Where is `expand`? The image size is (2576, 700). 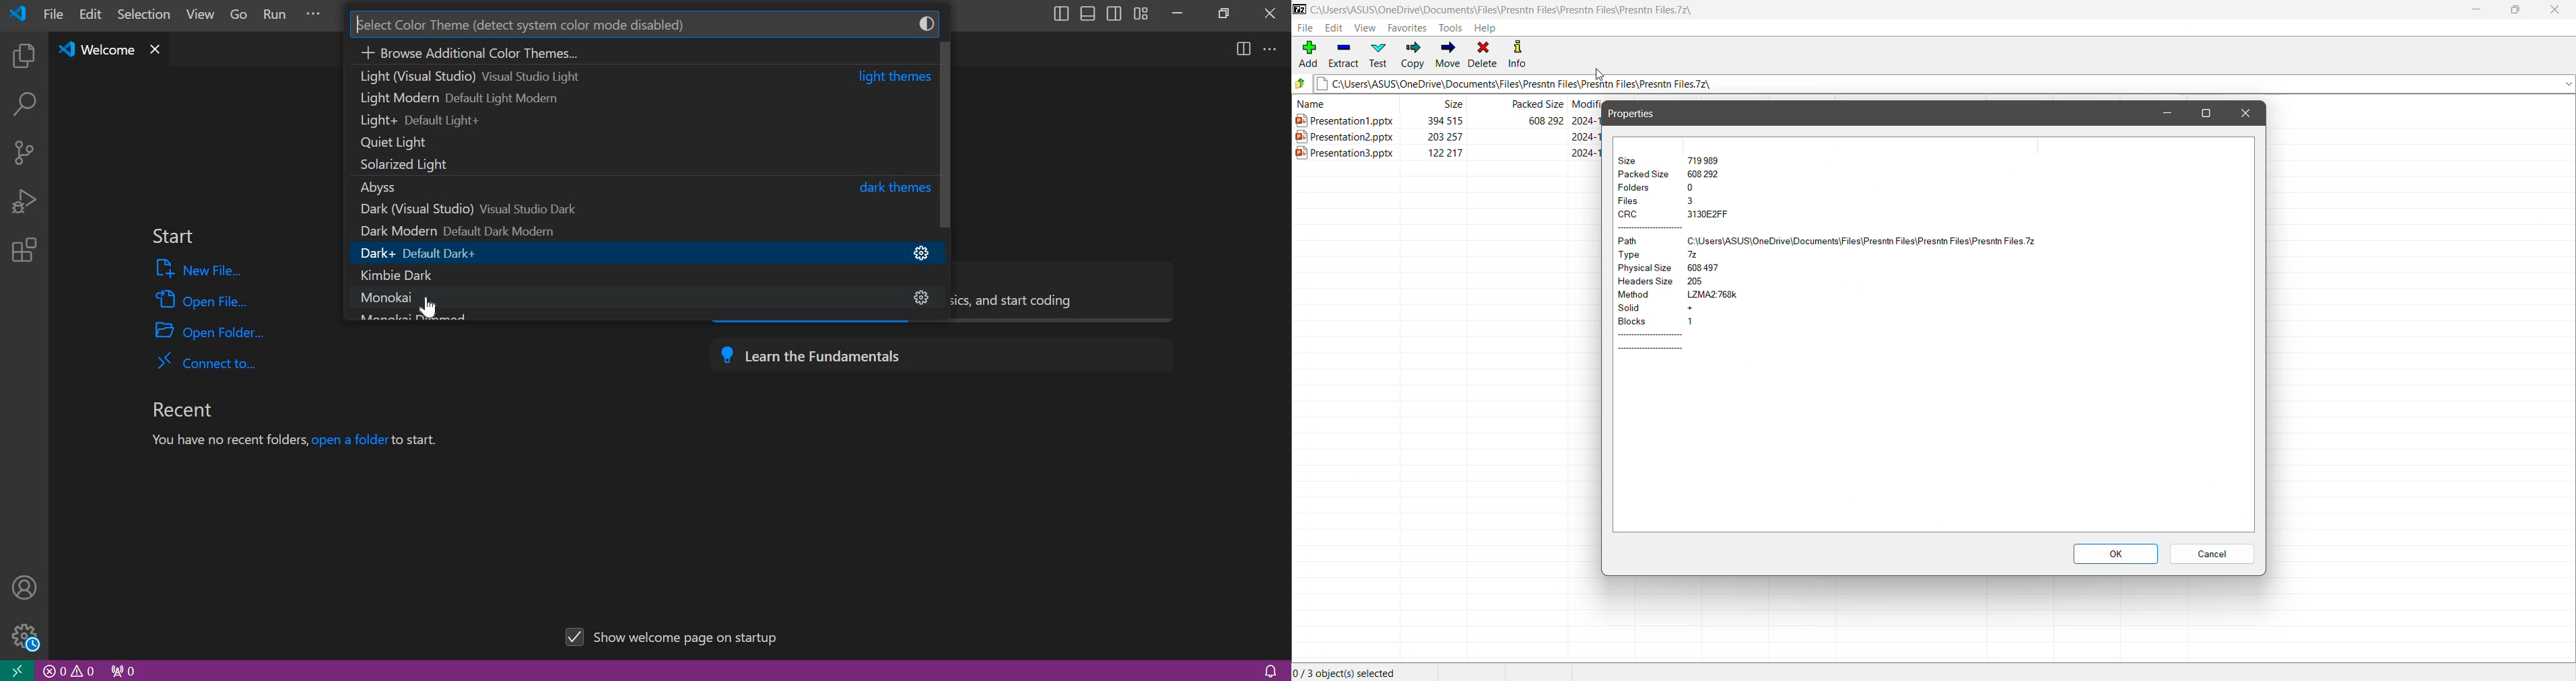 expand is located at coordinates (314, 16).